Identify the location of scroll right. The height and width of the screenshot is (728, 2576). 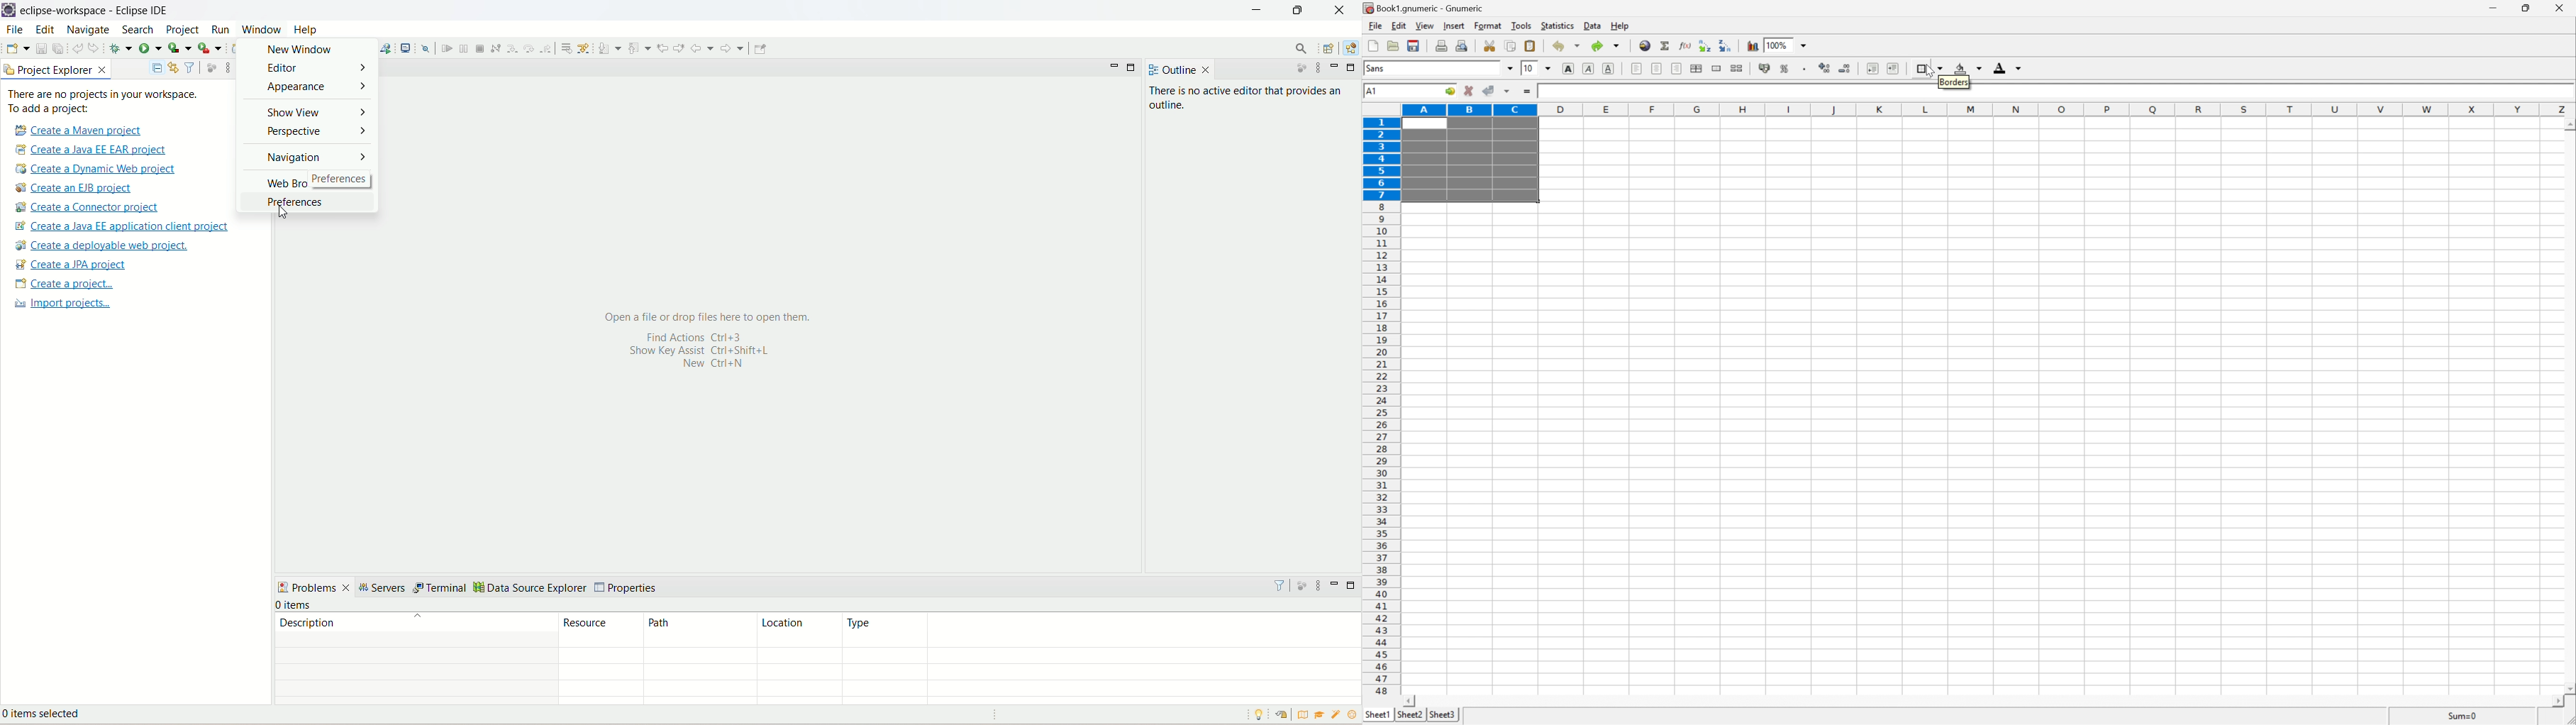
(2561, 706).